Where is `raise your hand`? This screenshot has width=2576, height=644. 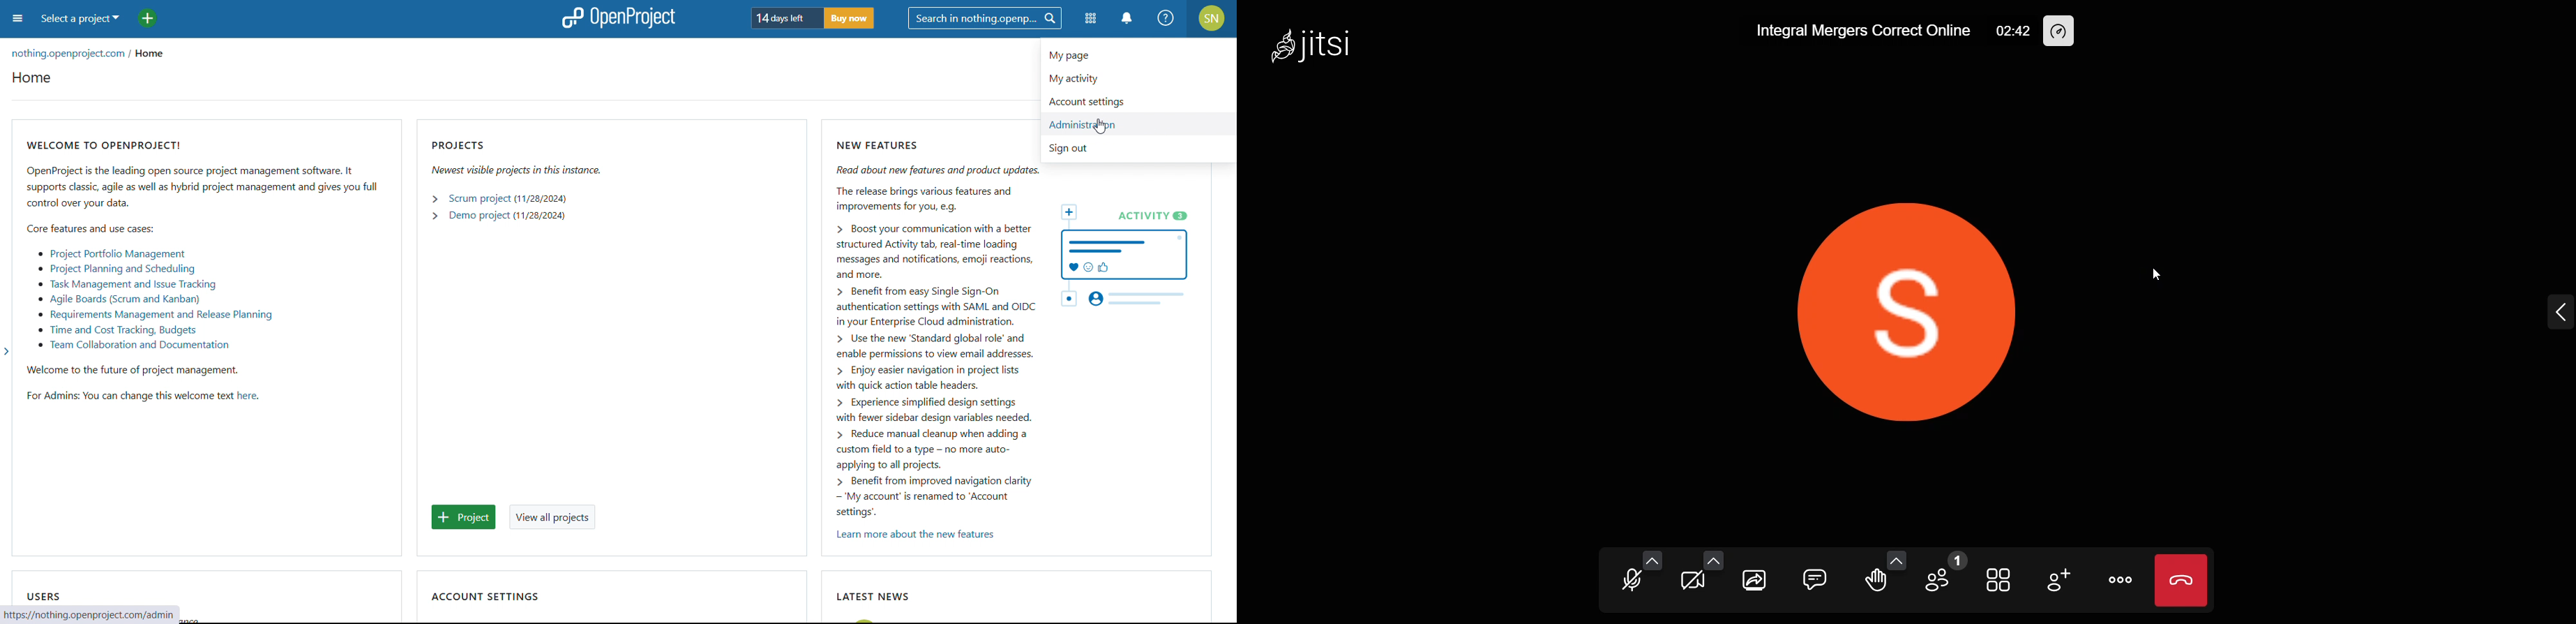
raise your hand is located at coordinates (1876, 583).